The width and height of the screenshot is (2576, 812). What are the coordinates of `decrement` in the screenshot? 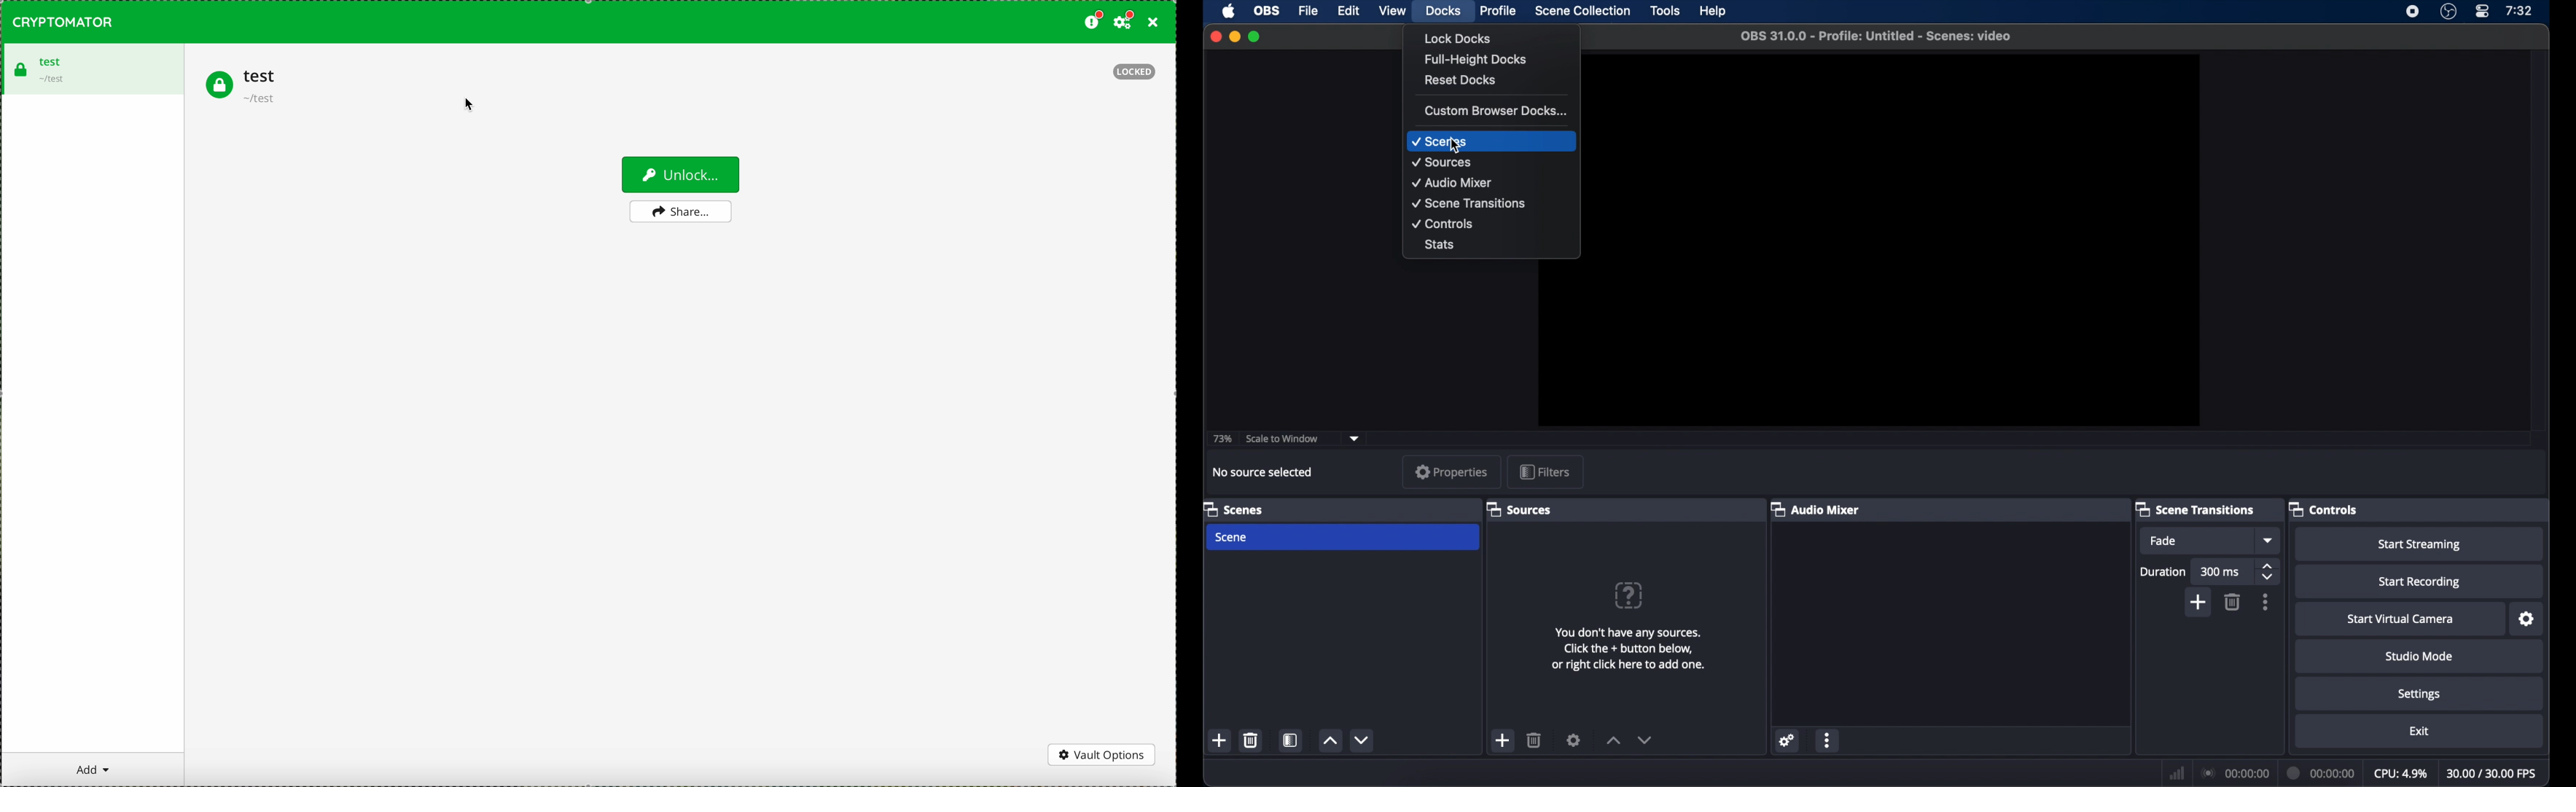 It's located at (1644, 740).